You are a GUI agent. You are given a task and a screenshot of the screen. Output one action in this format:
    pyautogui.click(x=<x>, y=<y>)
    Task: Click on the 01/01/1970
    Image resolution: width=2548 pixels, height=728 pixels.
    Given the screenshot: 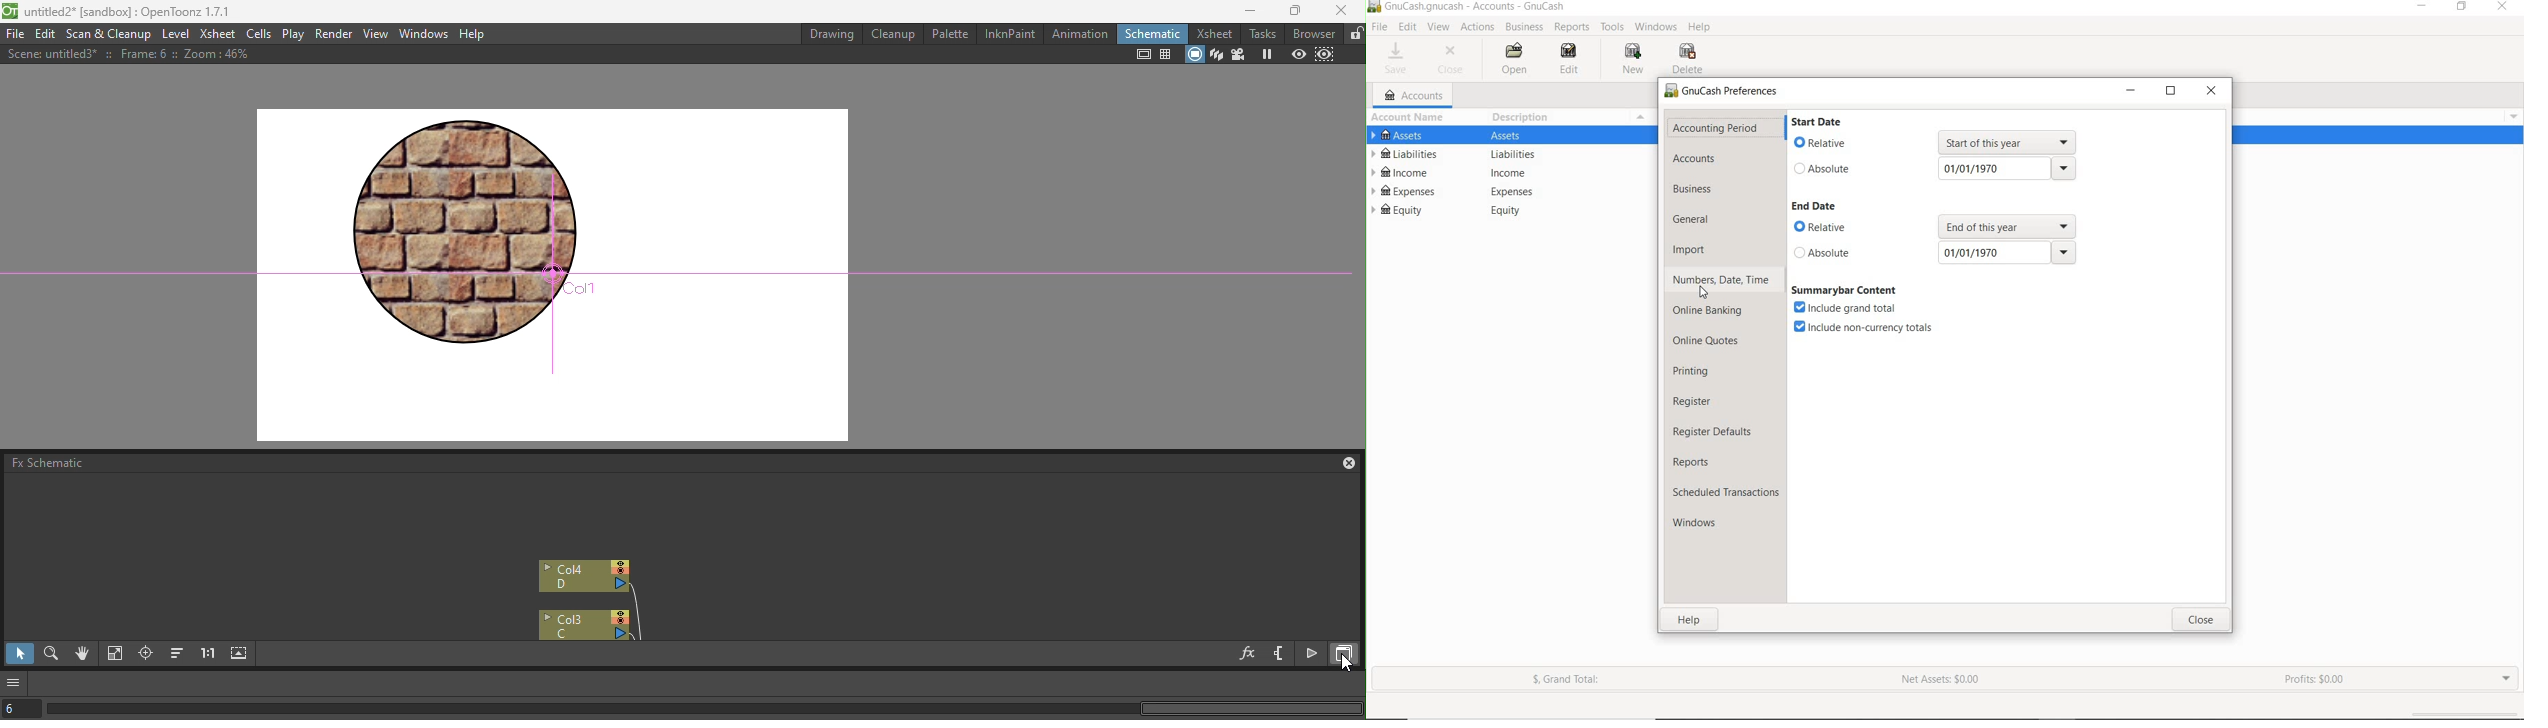 What is the action you would take?
    pyautogui.click(x=2005, y=169)
    